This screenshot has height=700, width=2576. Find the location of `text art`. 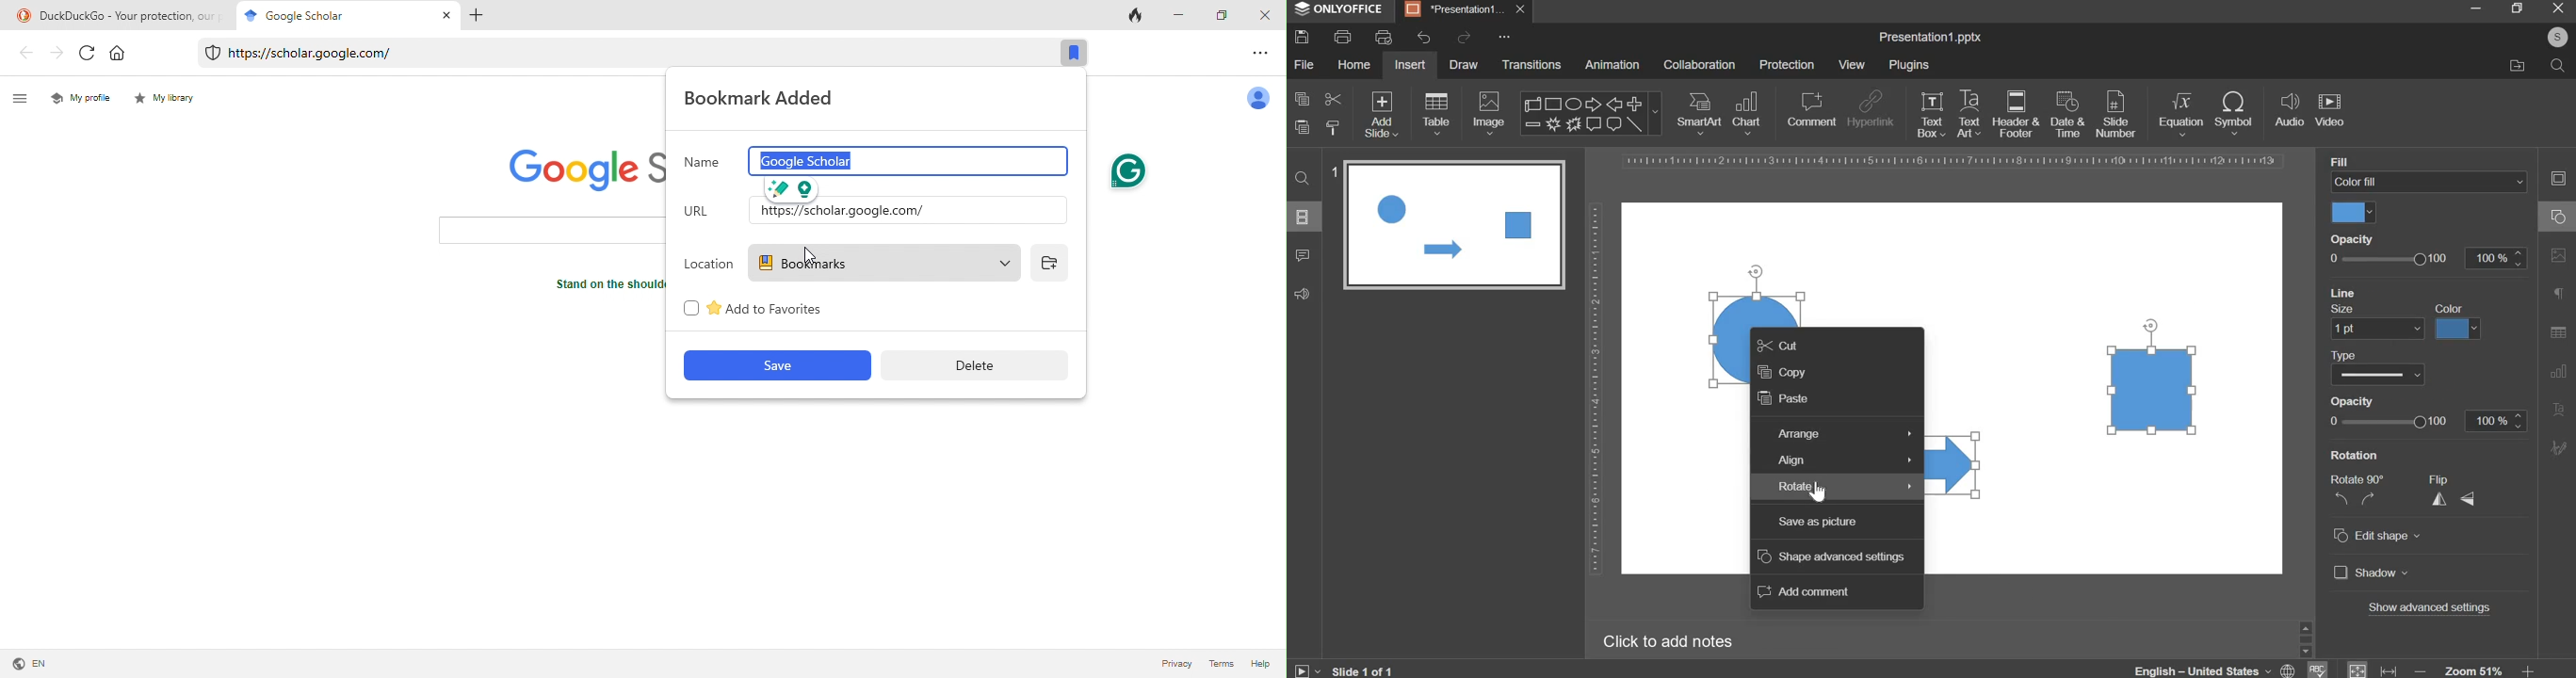

text art is located at coordinates (1969, 113).